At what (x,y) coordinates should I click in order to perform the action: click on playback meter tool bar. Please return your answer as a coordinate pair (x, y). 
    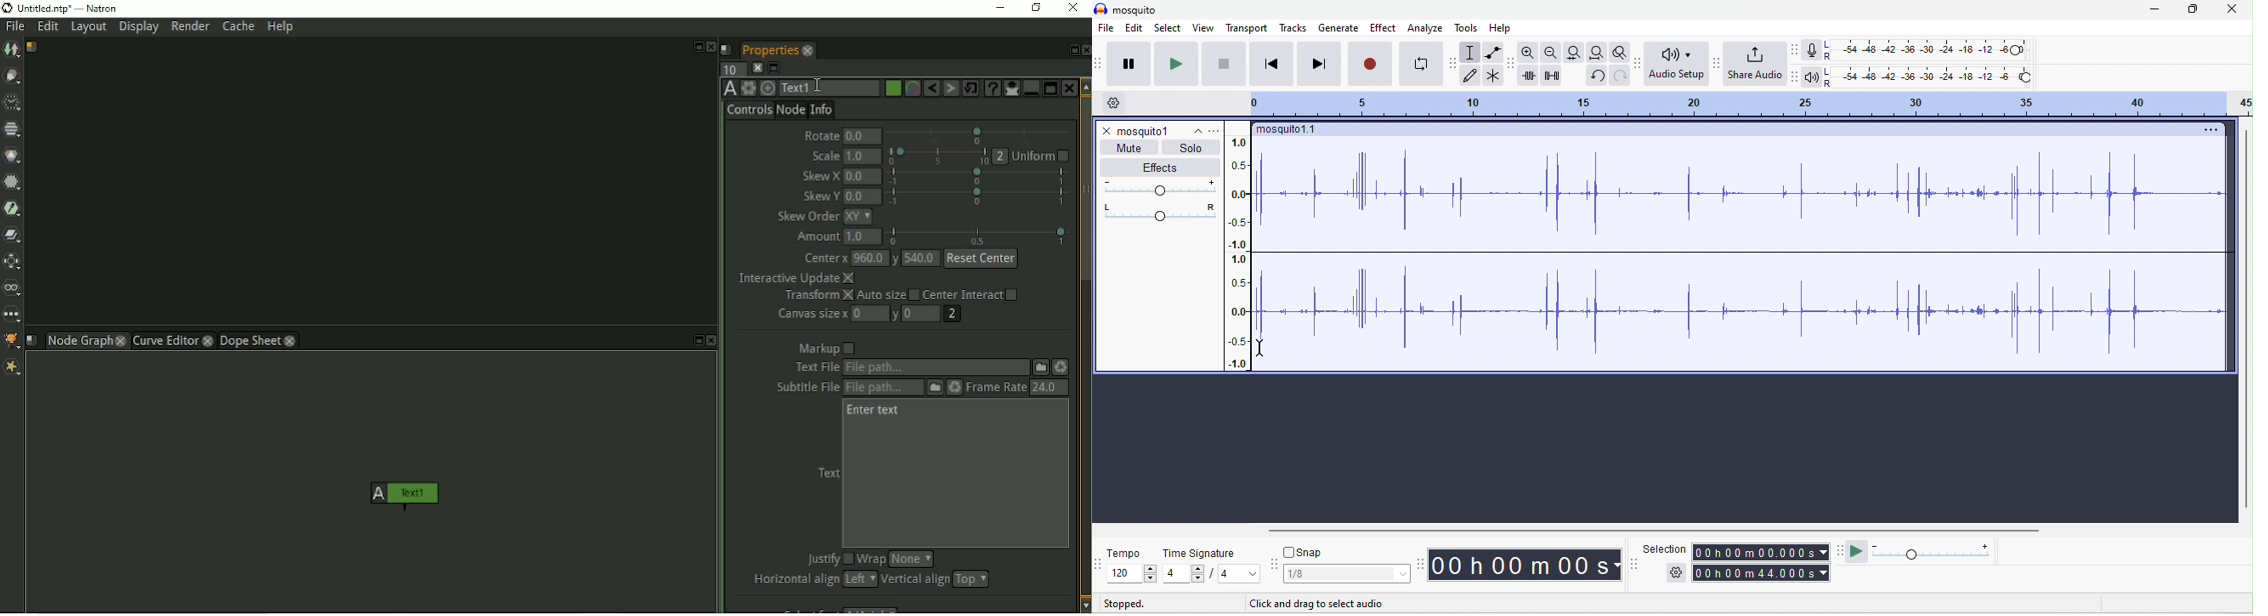
    Looking at the image, I should click on (1794, 76).